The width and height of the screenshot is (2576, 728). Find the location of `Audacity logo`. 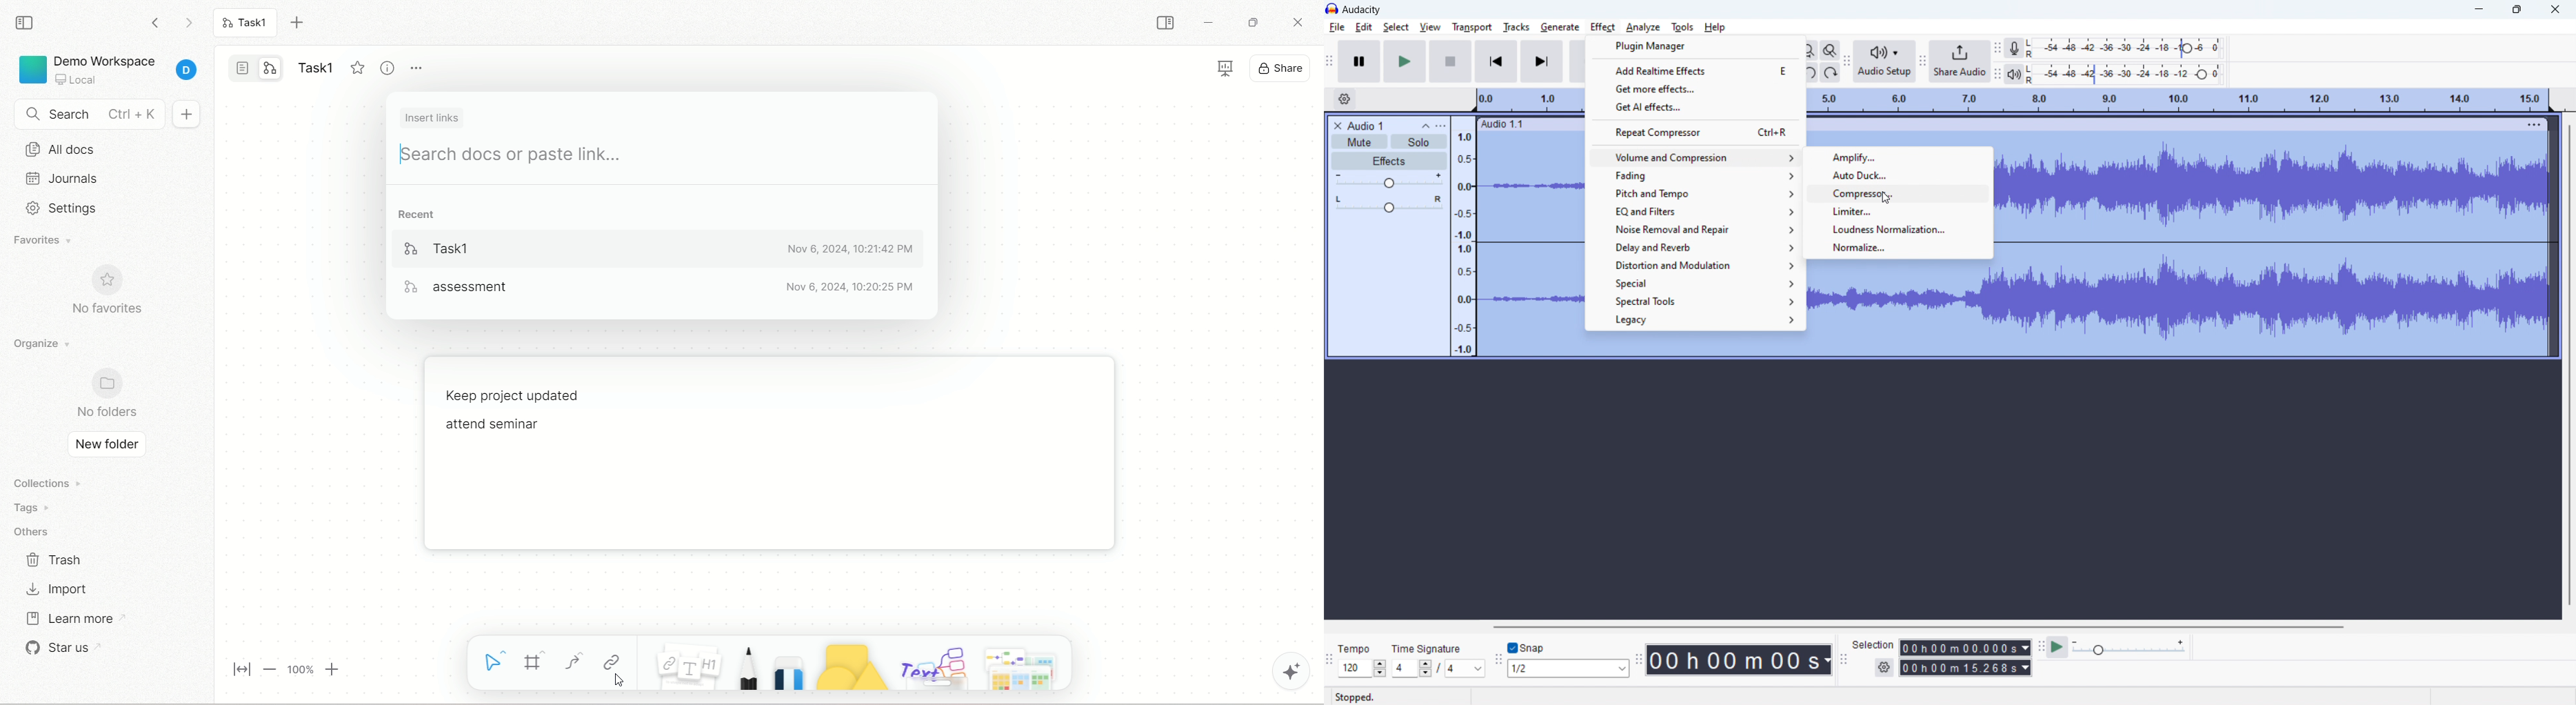

Audacity logo is located at coordinates (1332, 8).